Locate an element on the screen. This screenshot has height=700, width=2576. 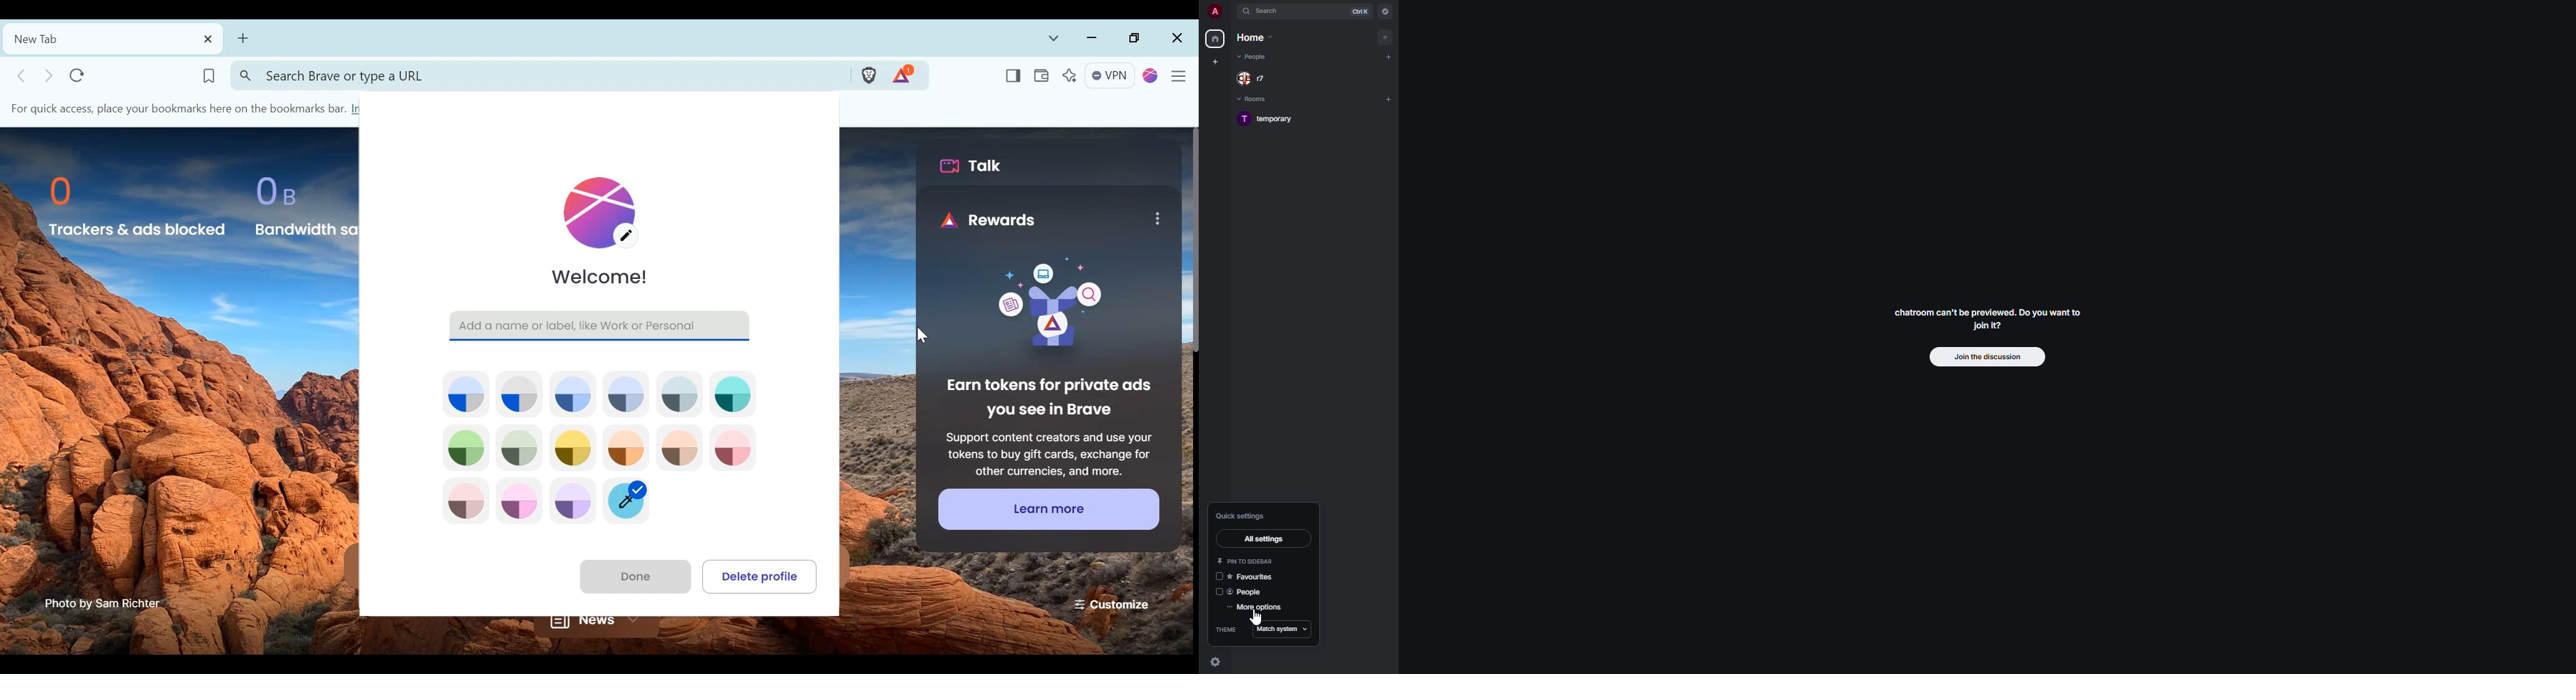
add is located at coordinates (1390, 99).